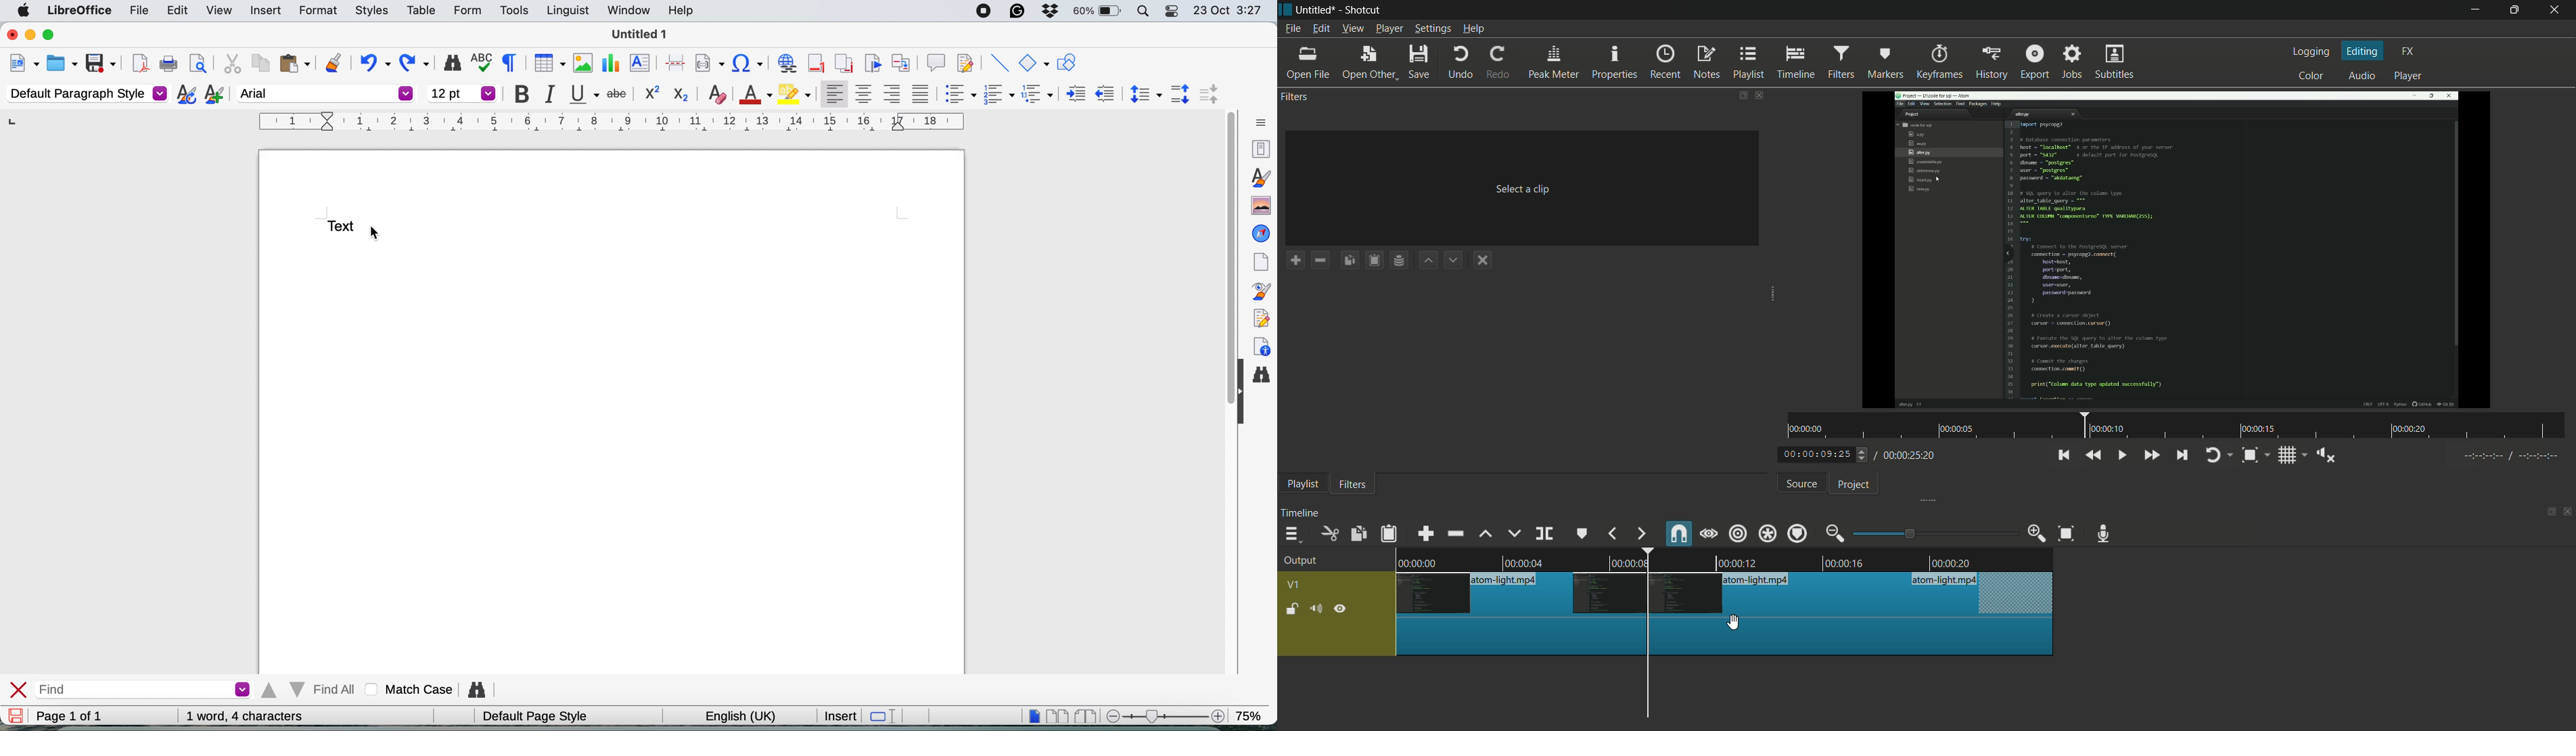  I want to click on show draw function, so click(1067, 63).